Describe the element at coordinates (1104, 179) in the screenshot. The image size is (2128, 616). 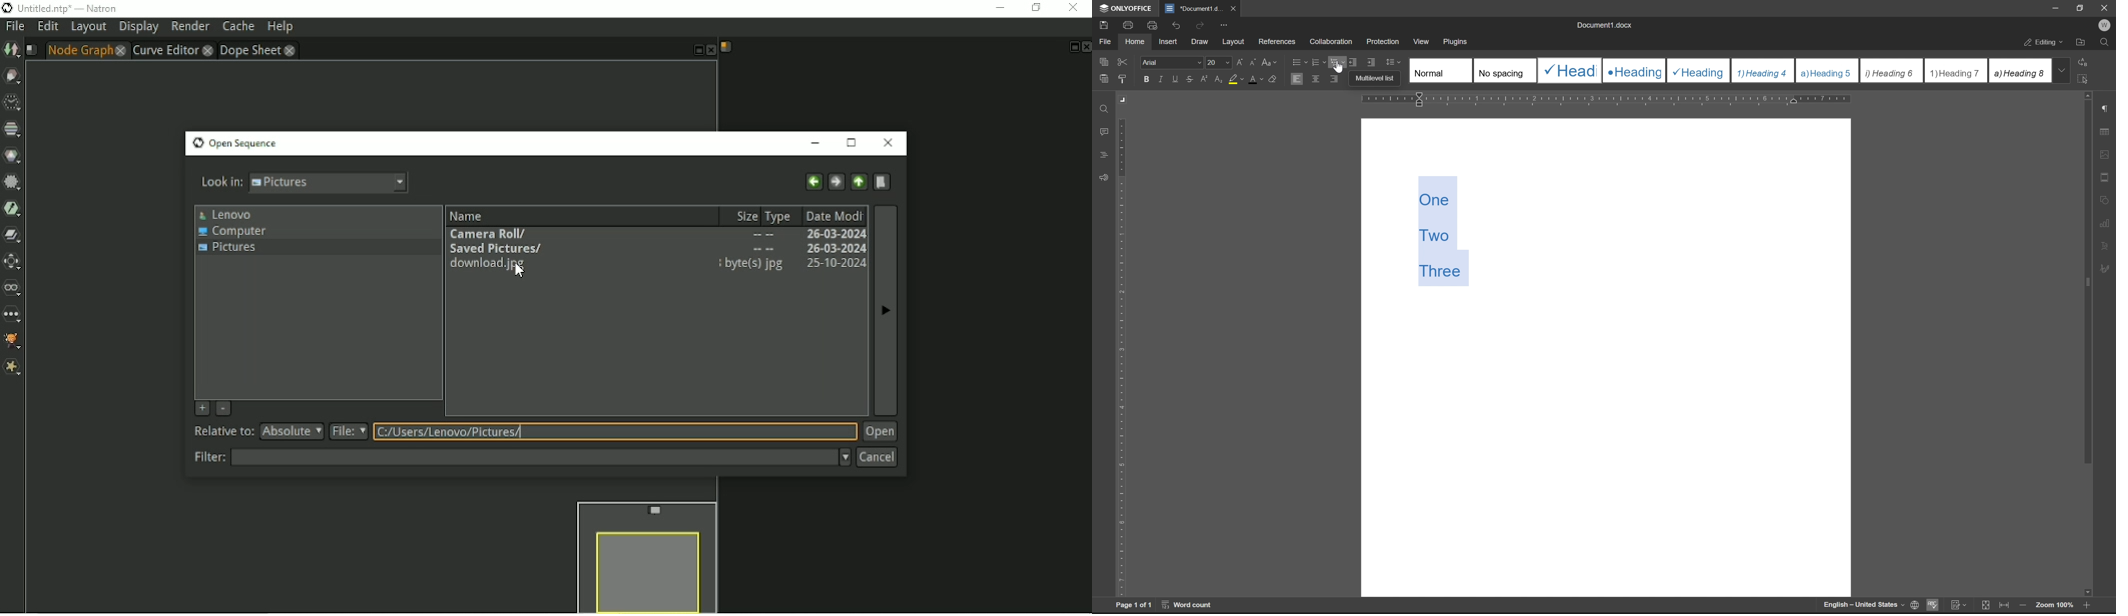
I see `feedback & support` at that location.